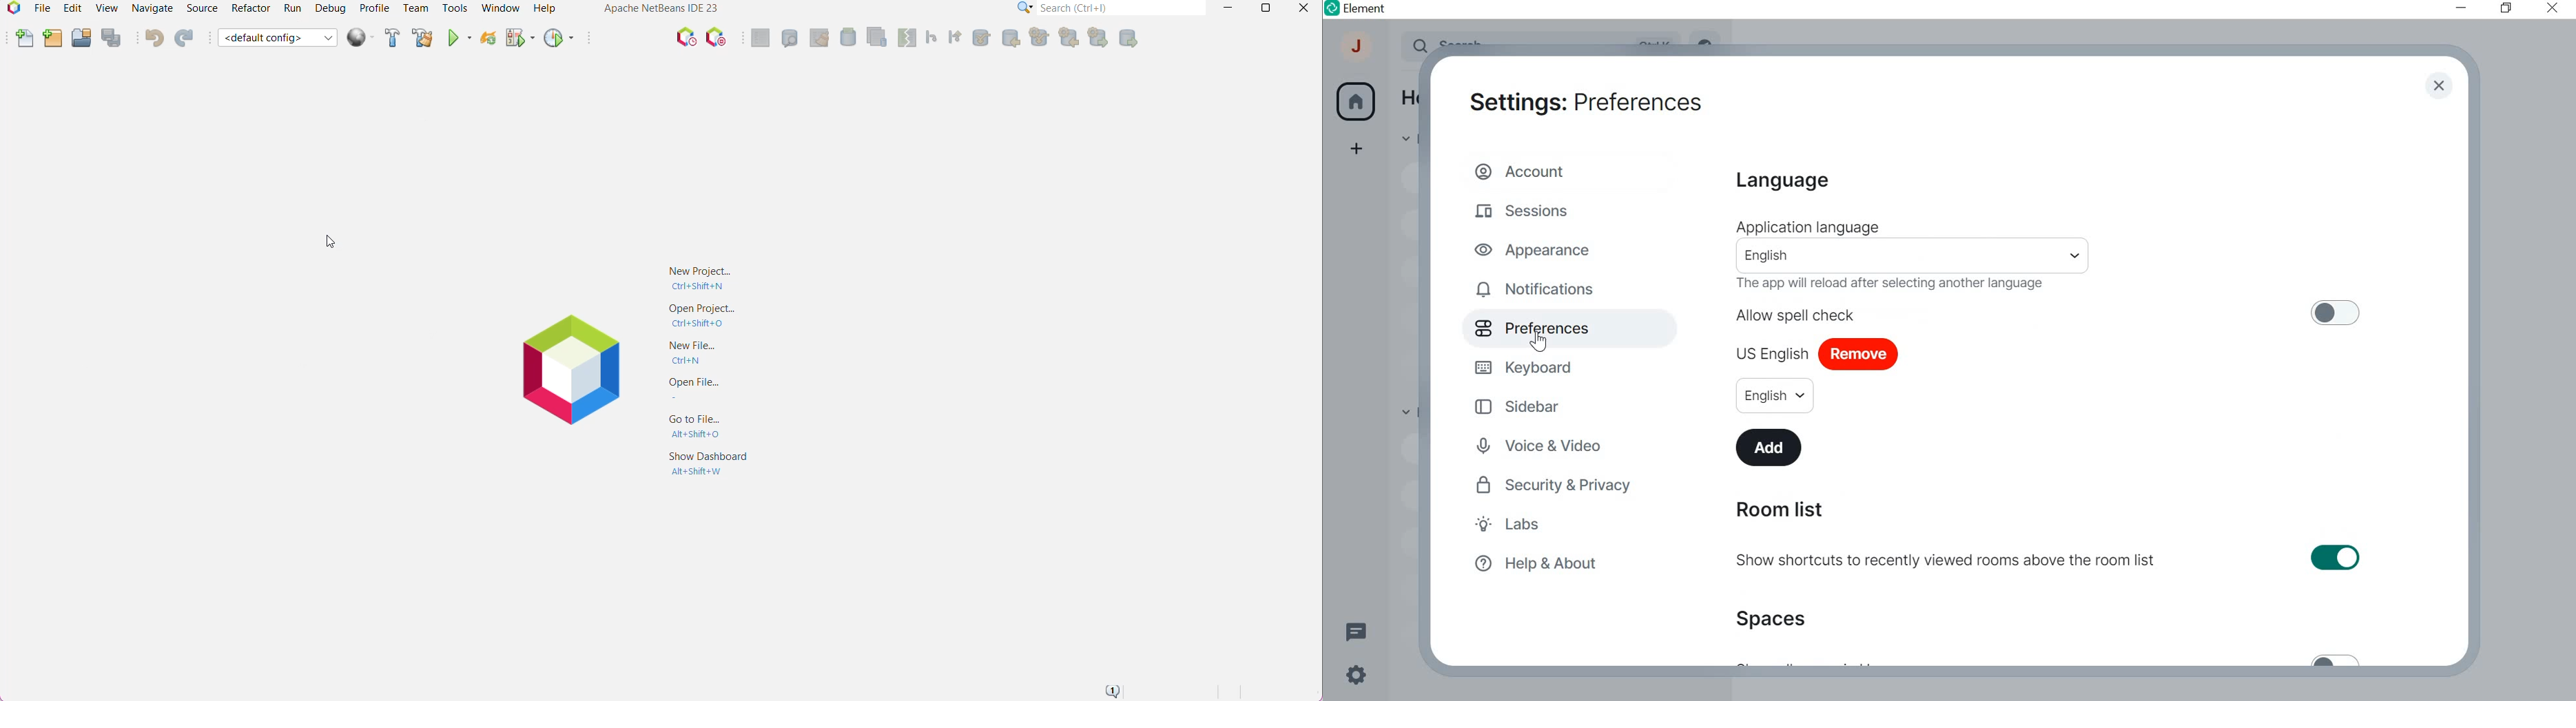 The image size is (2576, 728). What do you see at coordinates (1557, 485) in the screenshot?
I see `SECURITY & PRIVACY` at bounding box center [1557, 485].